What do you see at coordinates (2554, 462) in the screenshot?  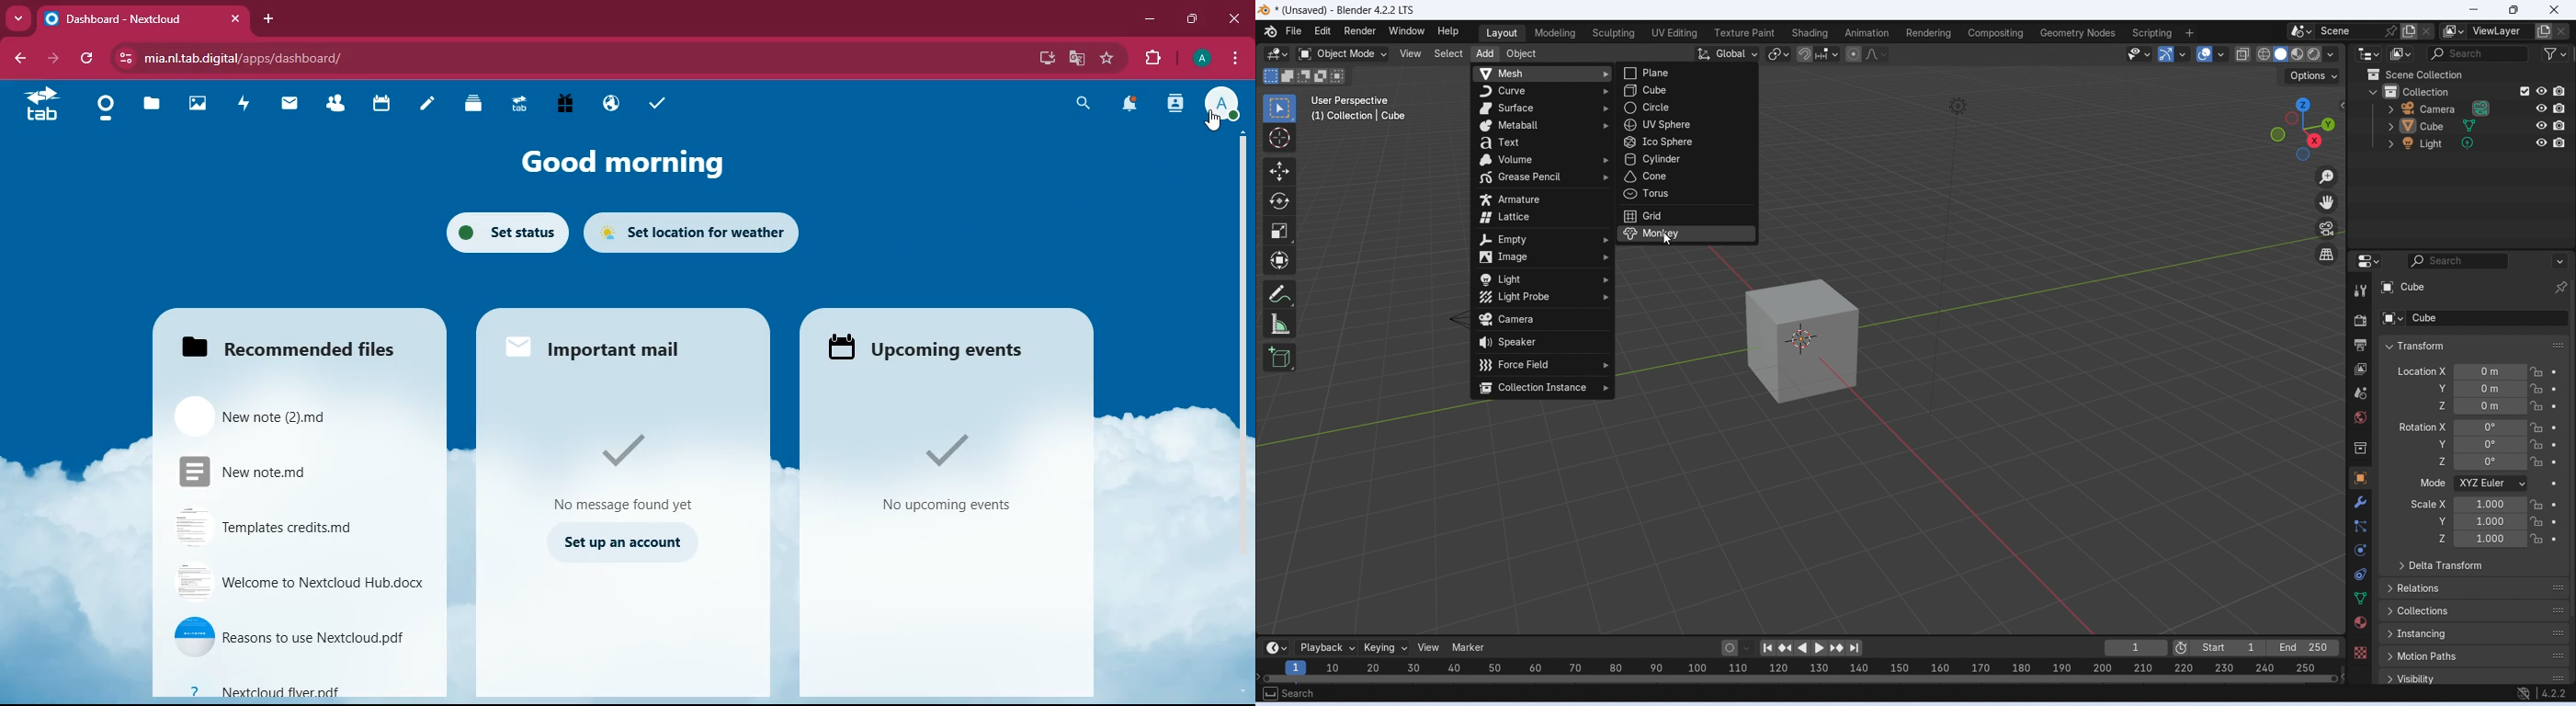 I see `animate property` at bounding box center [2554, 462].